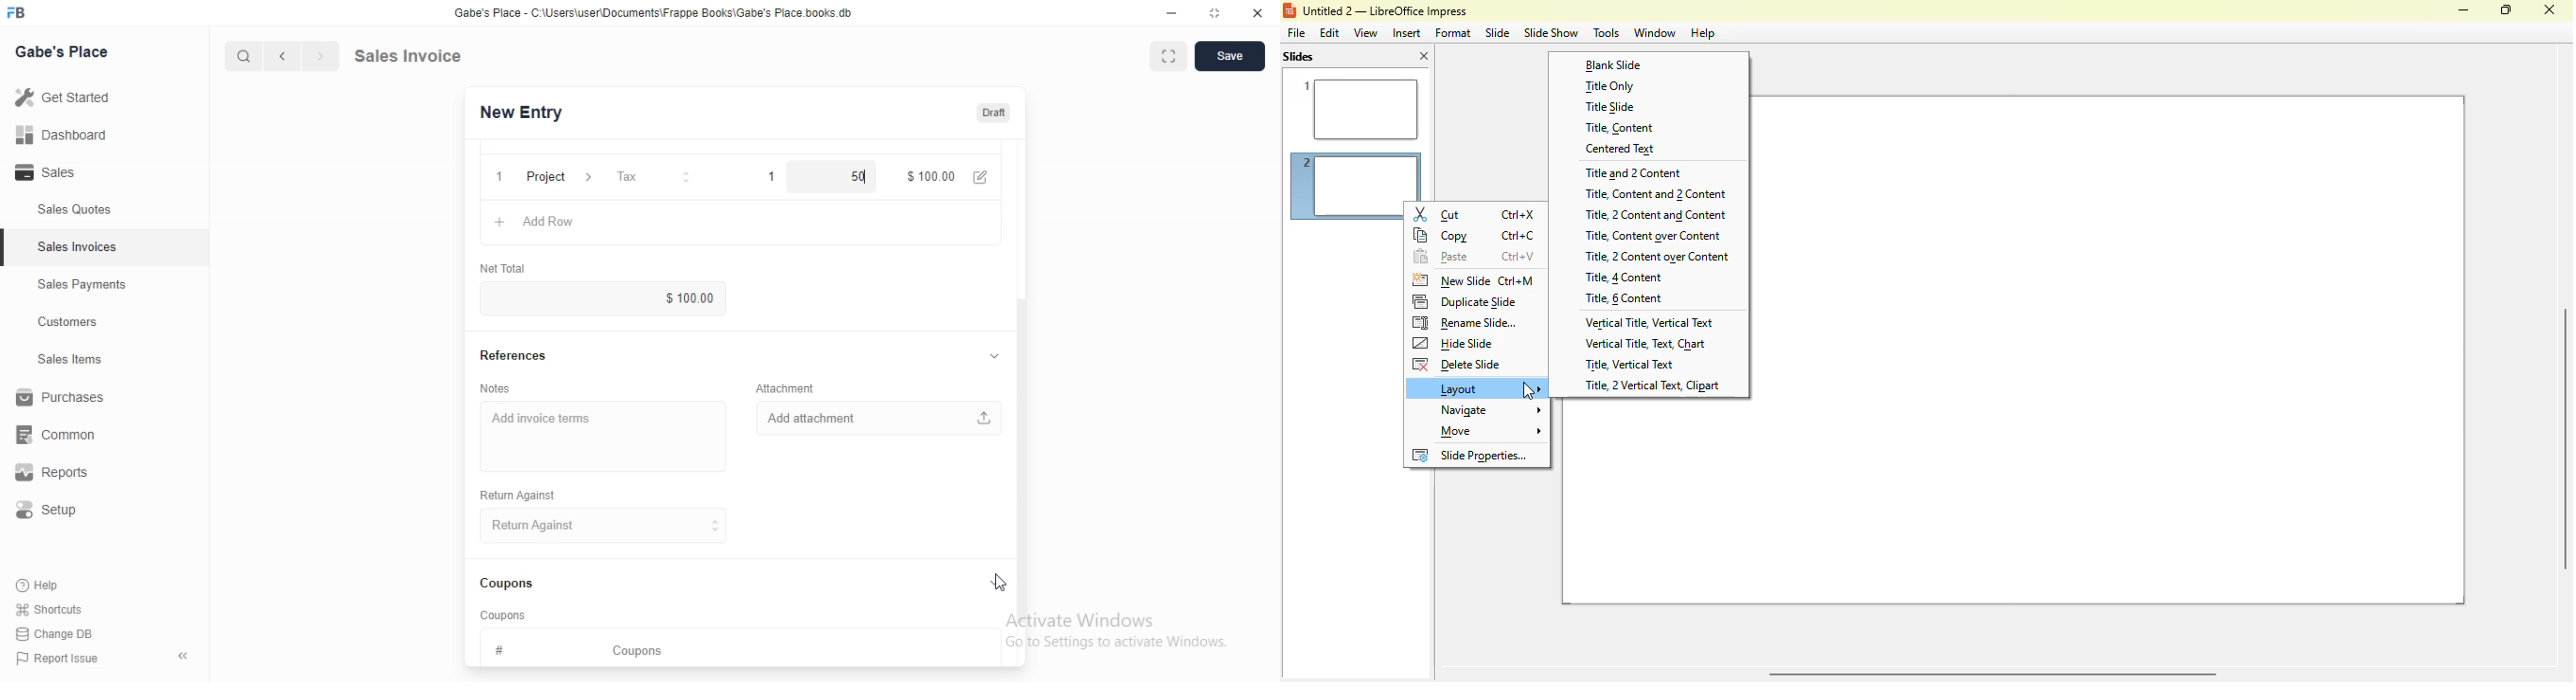 This screenshot has height=700, width=2576. Describe the element at coordinates (505, 268) in the screenshot. I see `‘Net Total` at that location.